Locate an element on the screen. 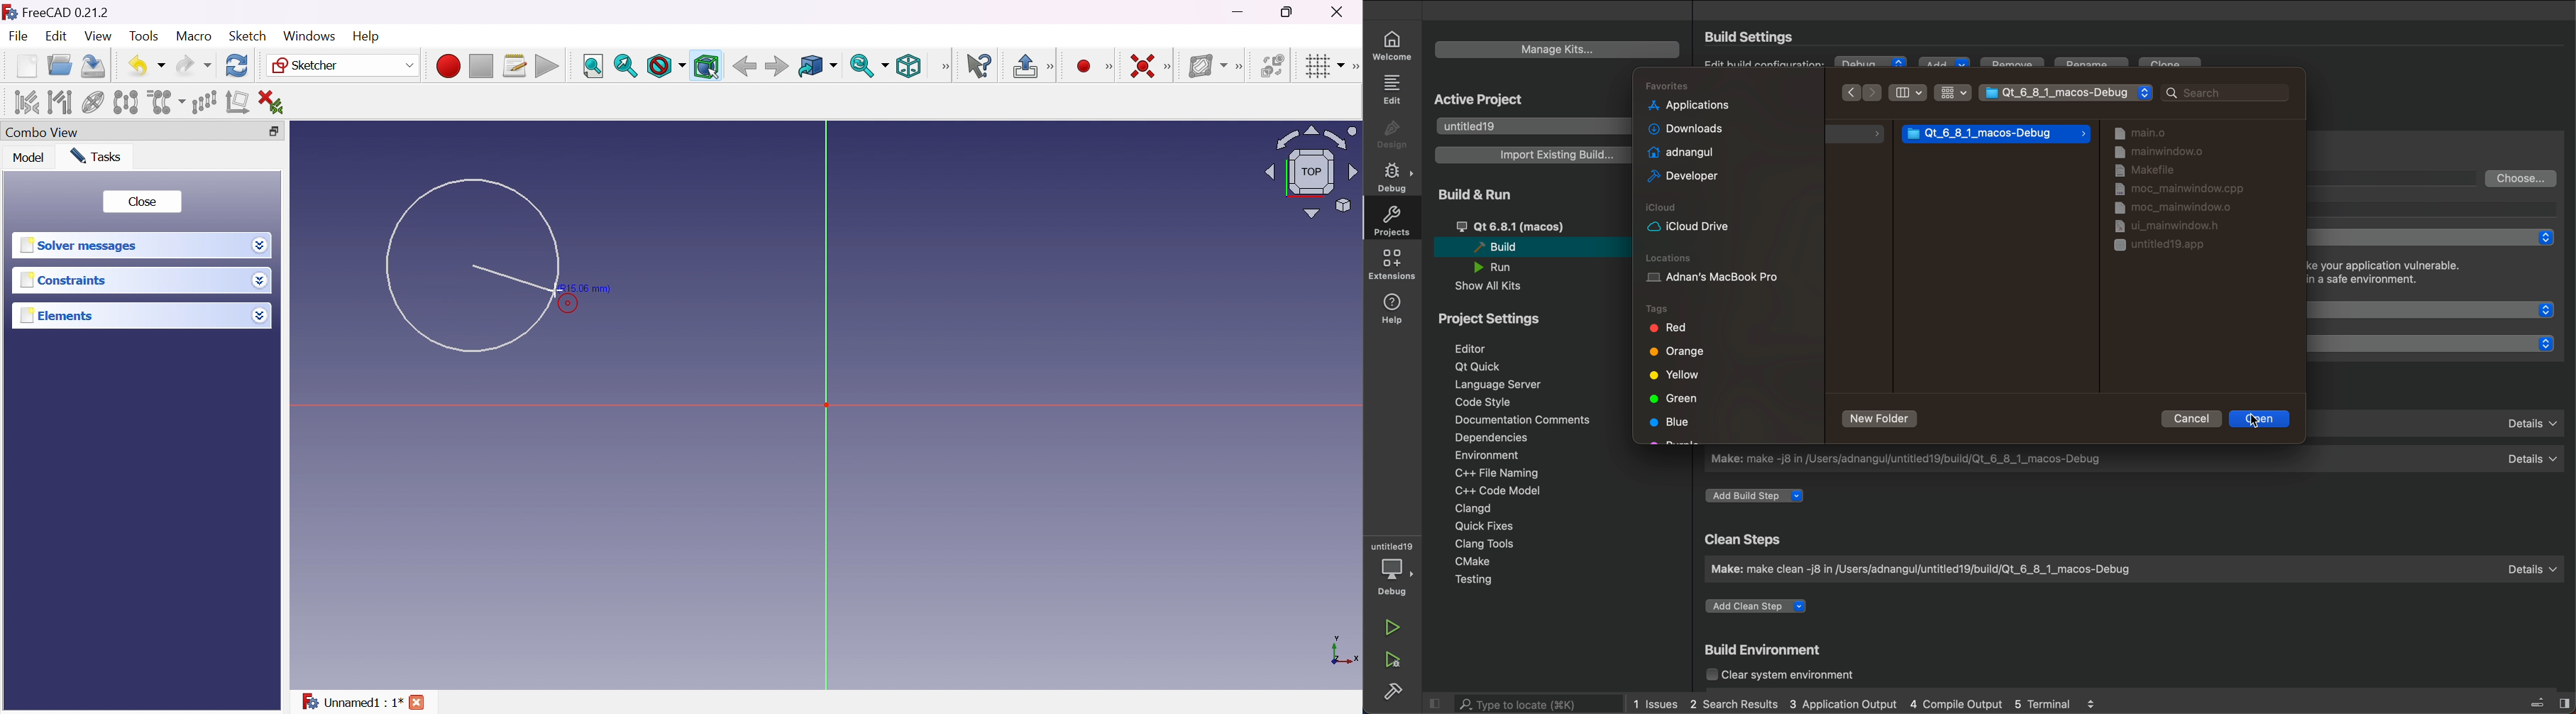  Model is located at coordinates (28, 158).